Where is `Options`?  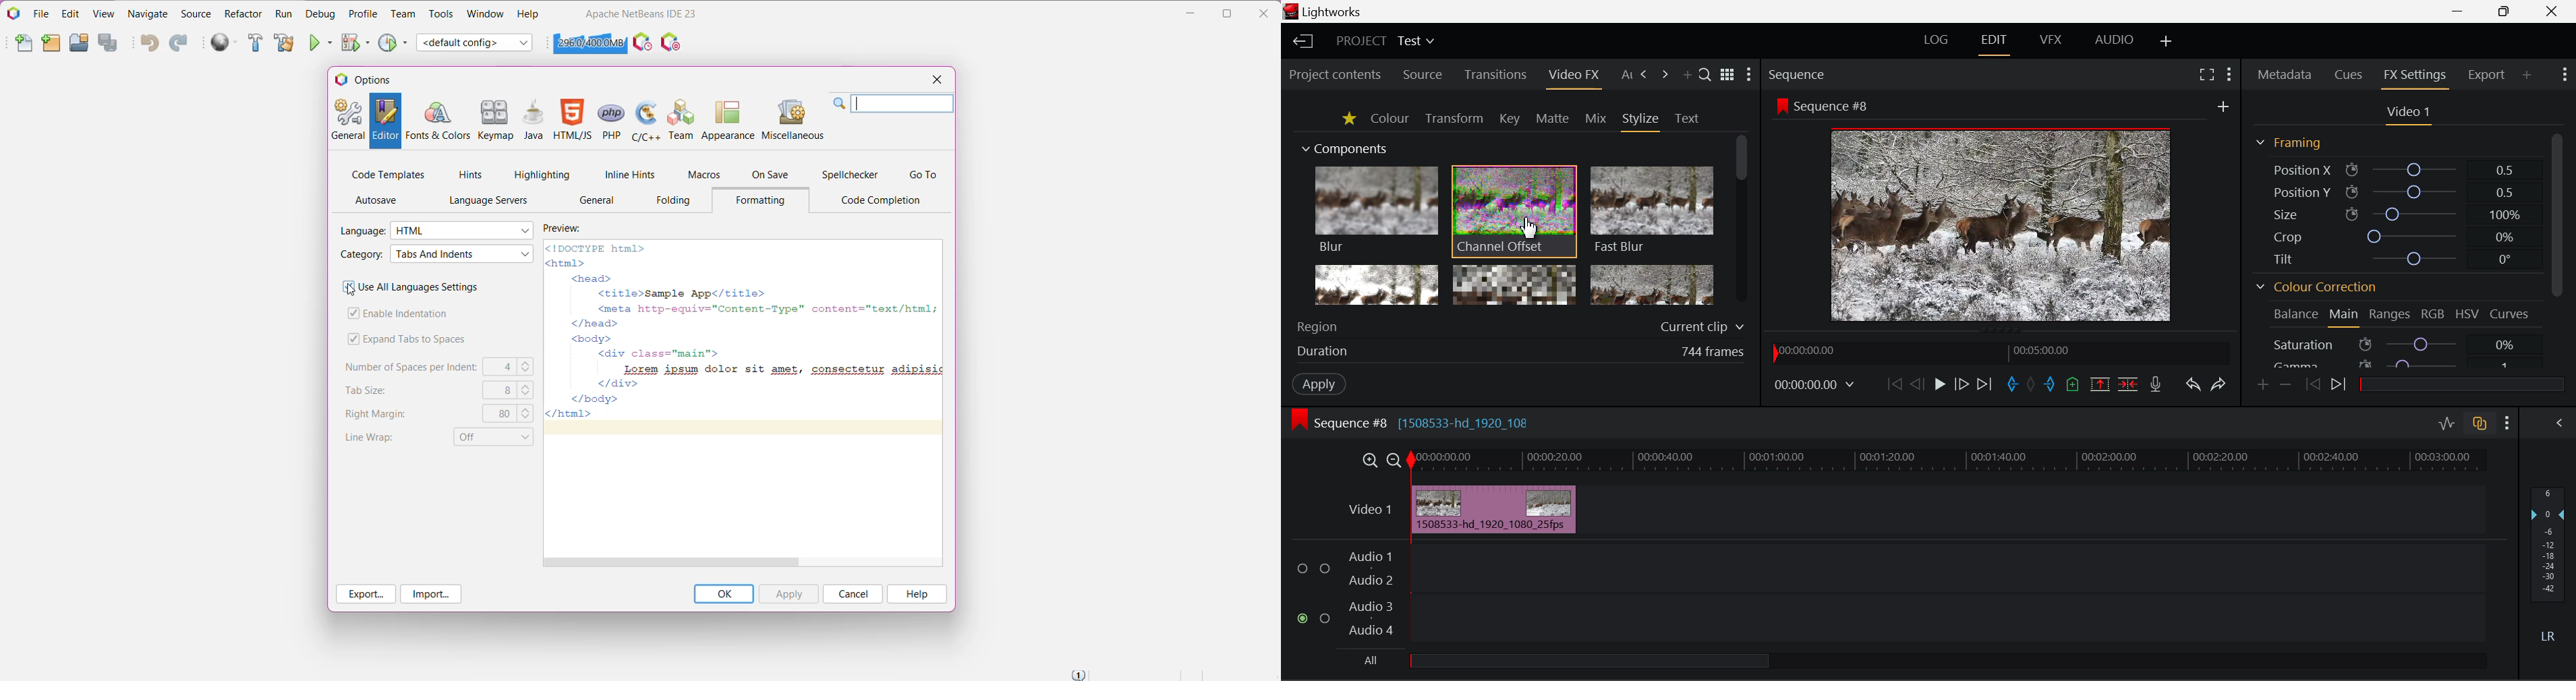
Options is located at coordinates (369, 79).